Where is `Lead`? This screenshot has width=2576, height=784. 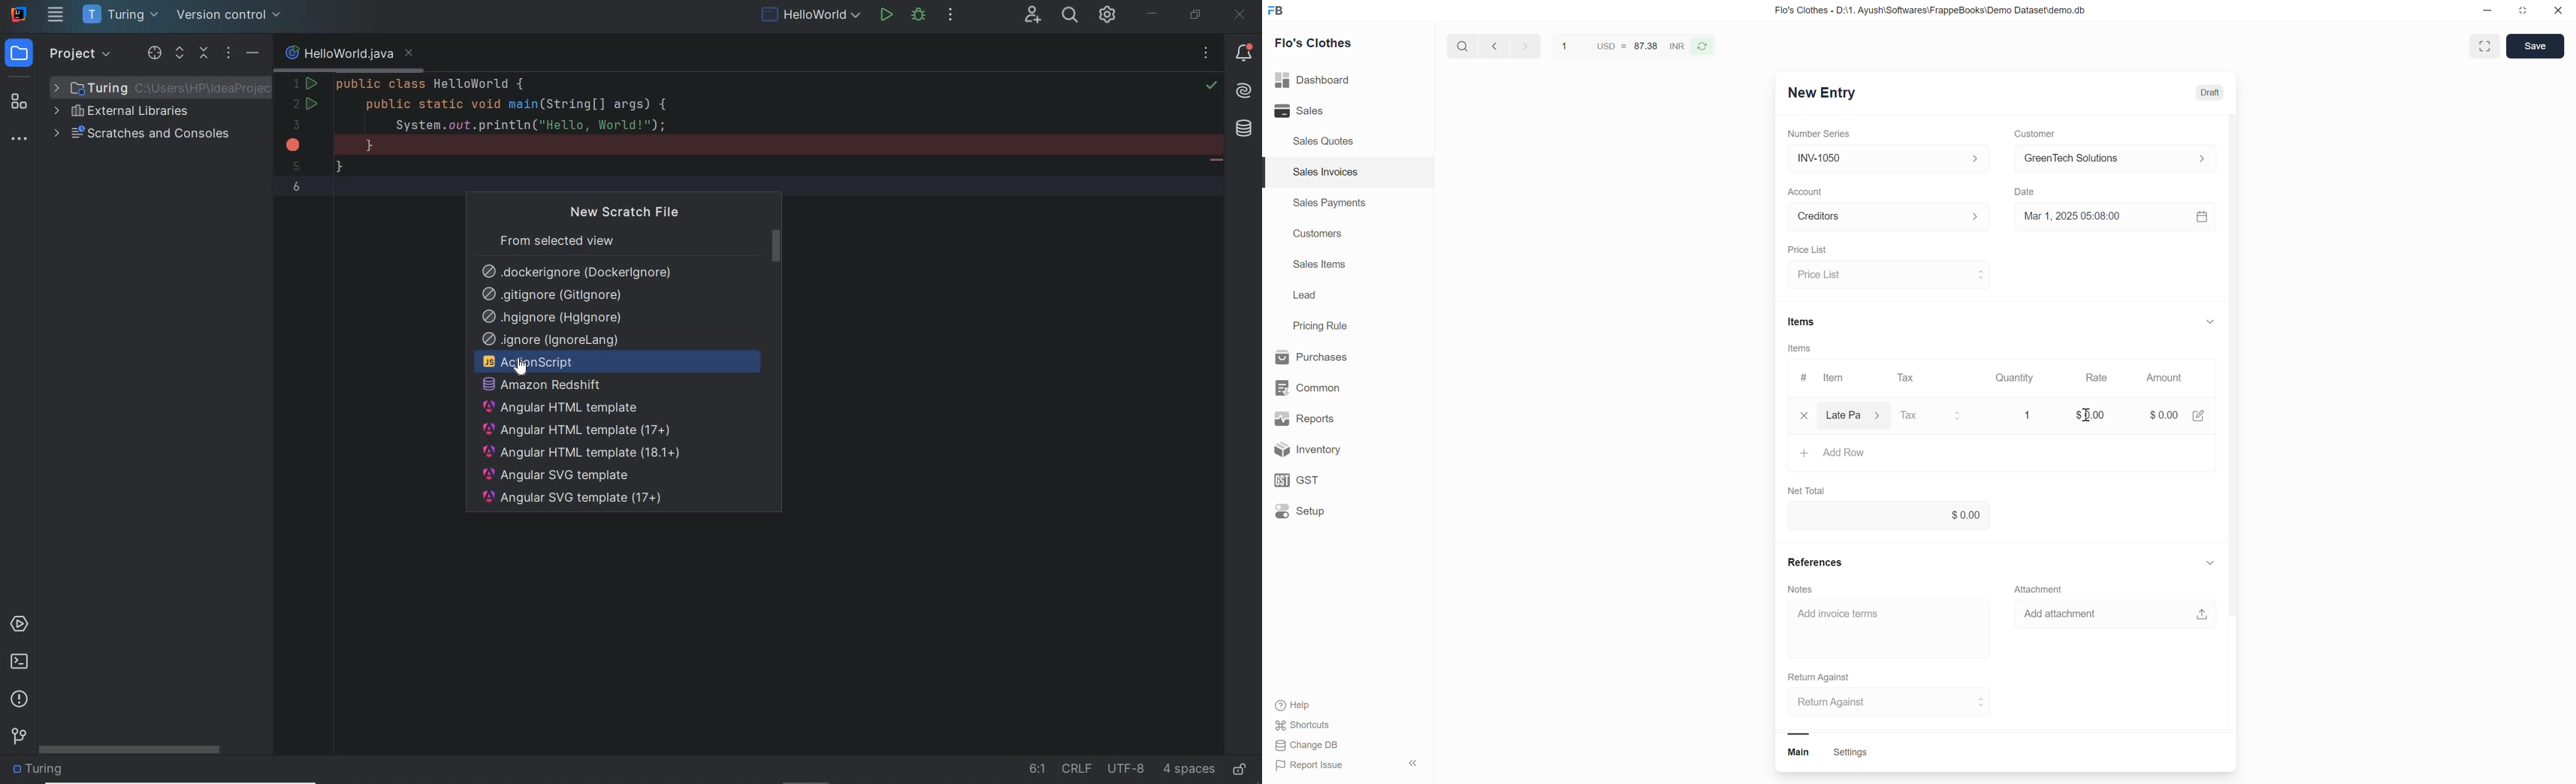
Lead is located at coordinates (1304, 296).